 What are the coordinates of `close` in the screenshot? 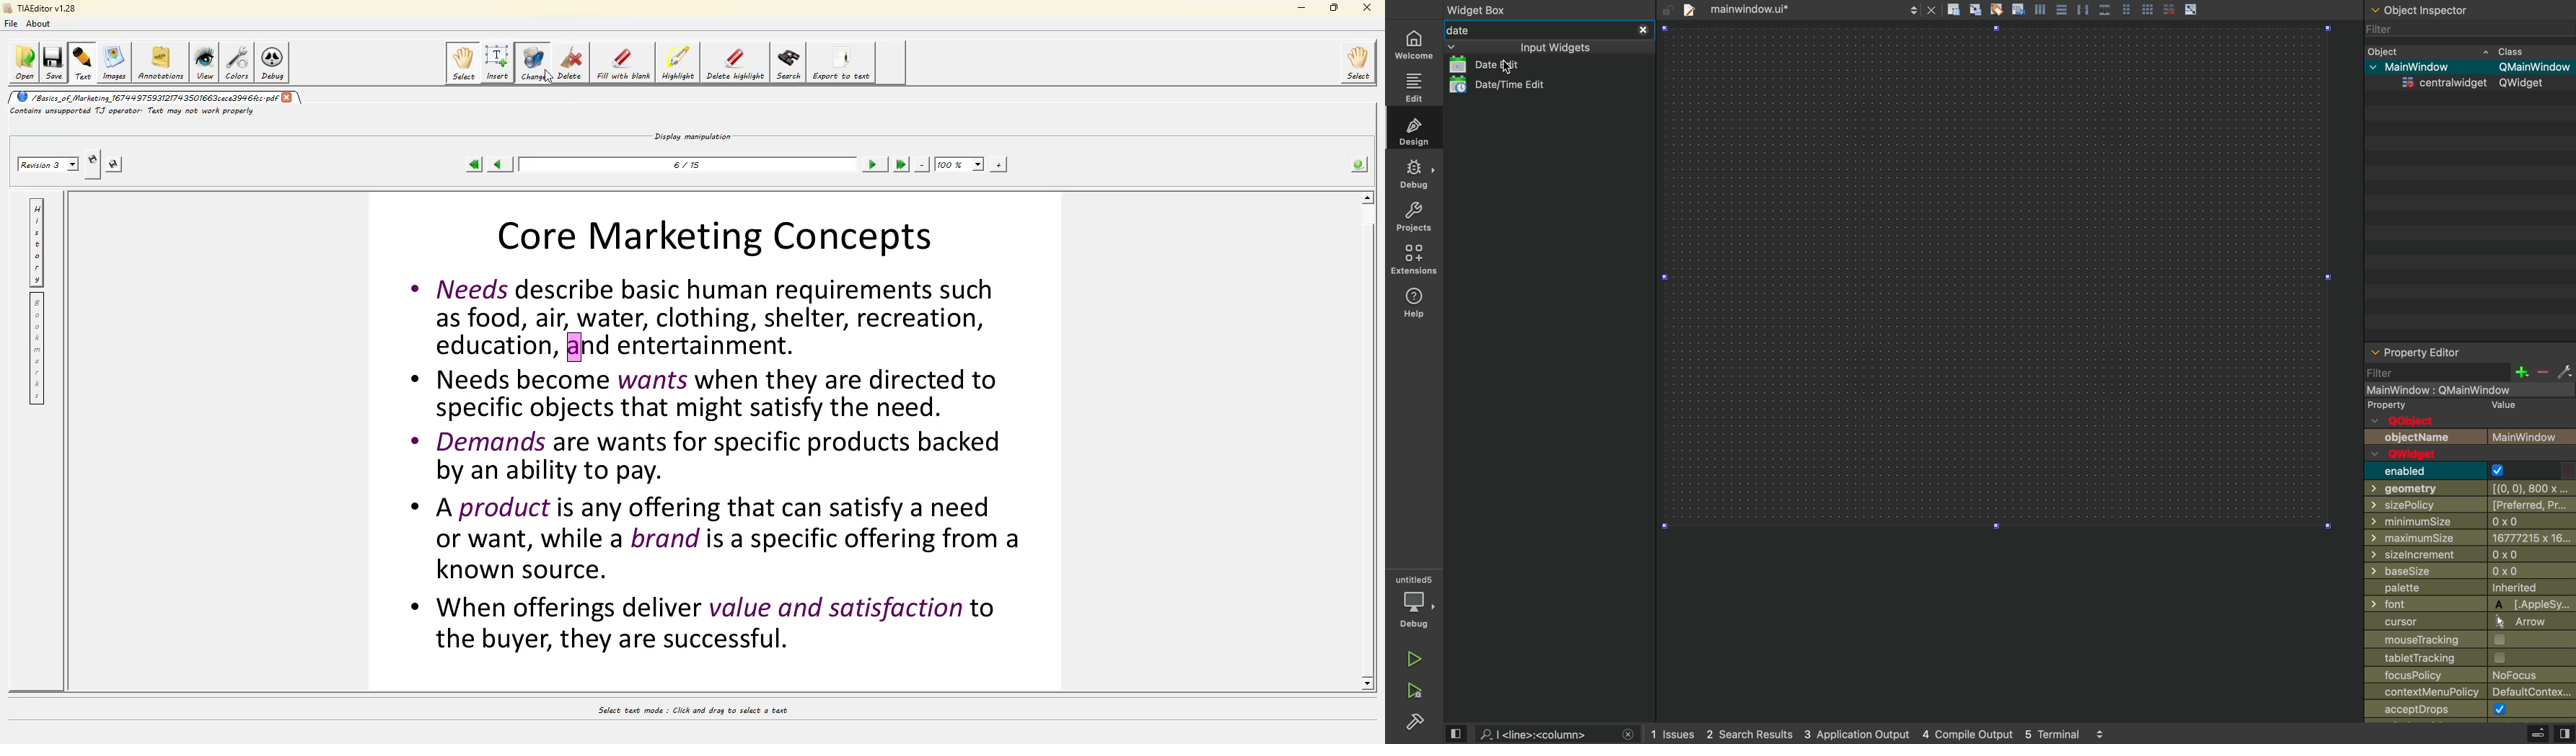 It's located at (1628, 735).